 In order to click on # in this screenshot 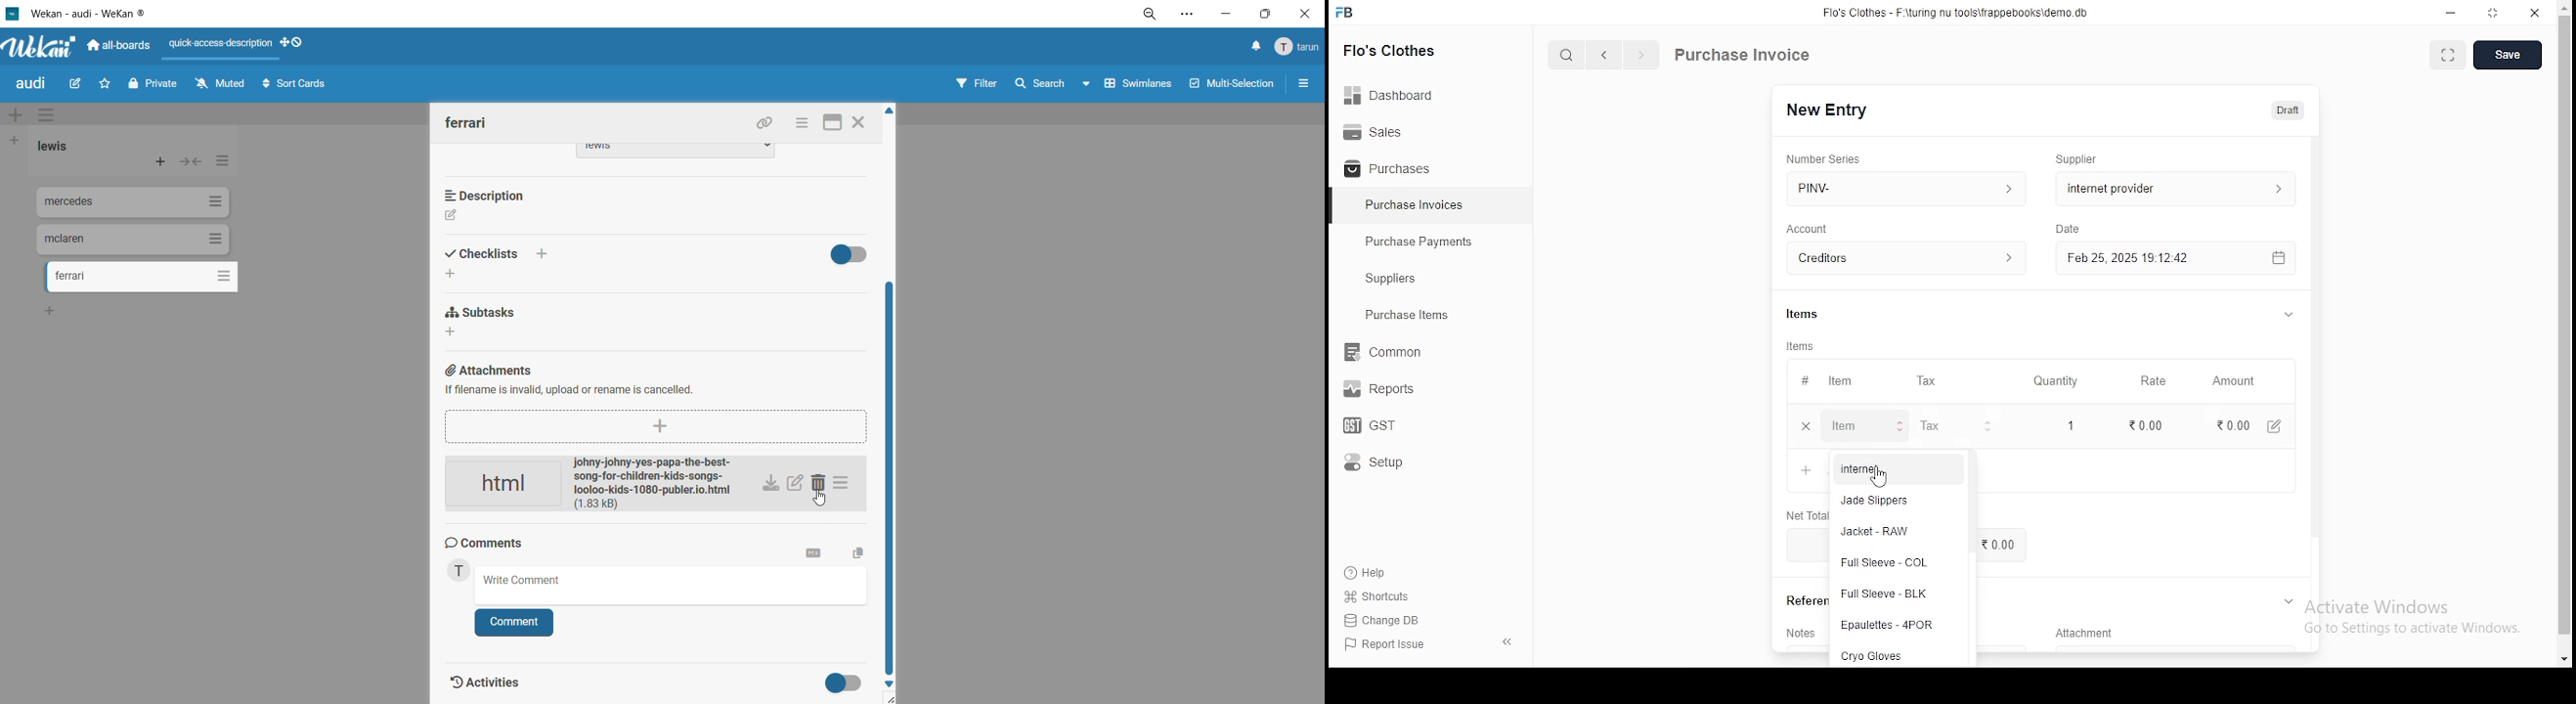, I will do `click(1812, 382)`.